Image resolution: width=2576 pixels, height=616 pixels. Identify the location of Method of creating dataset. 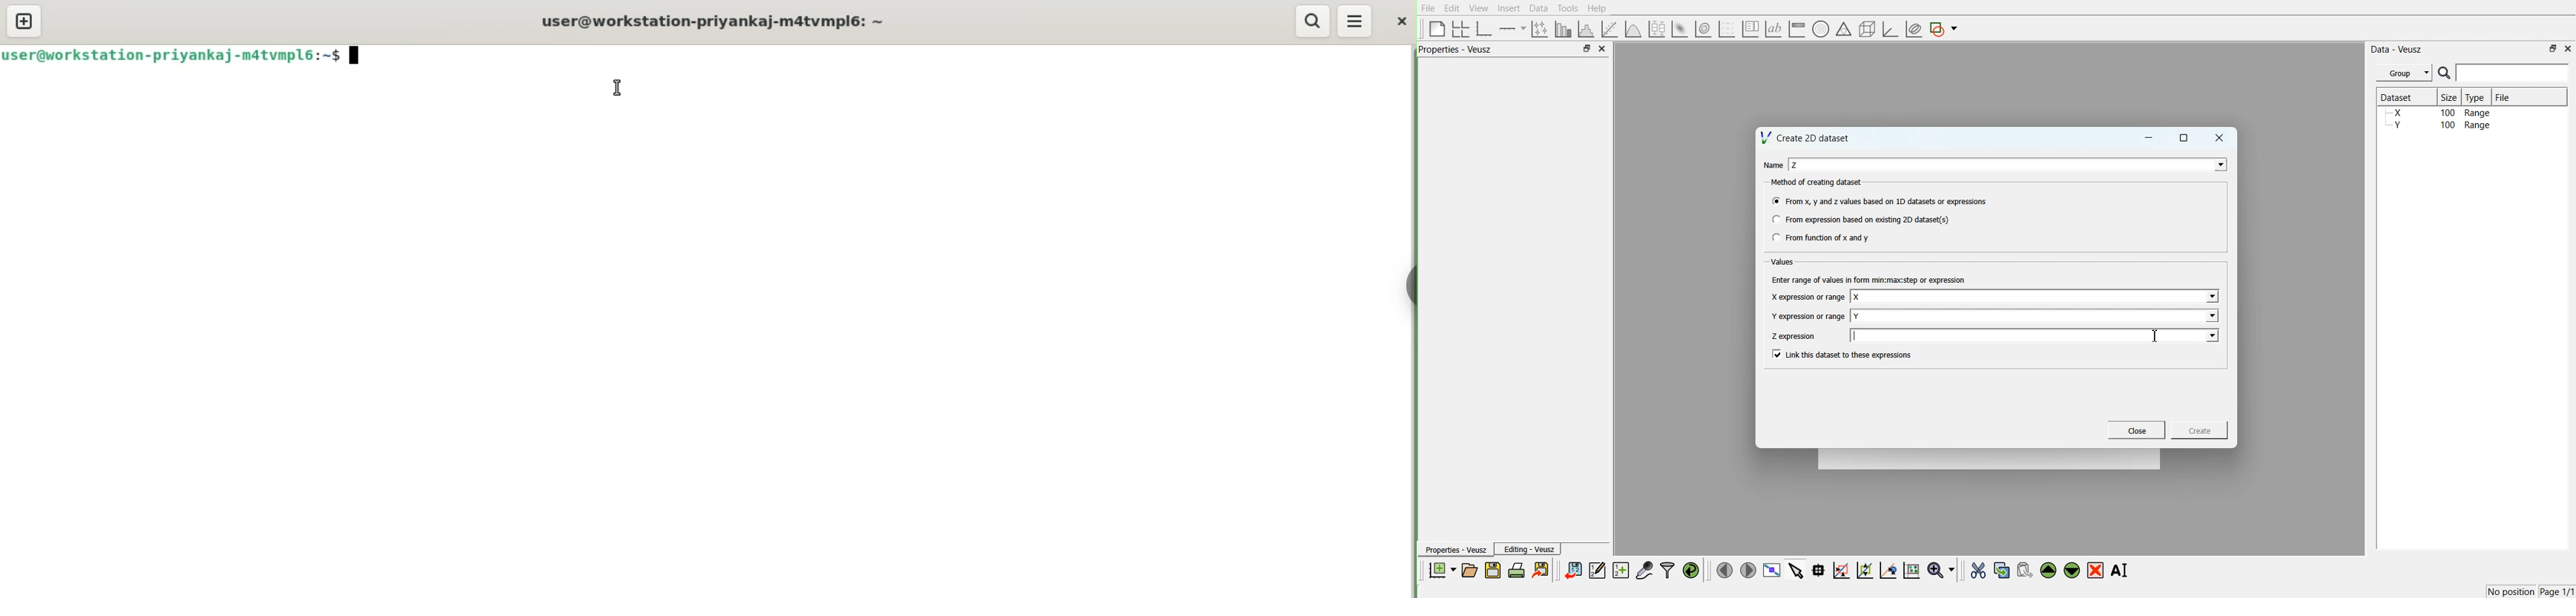
(1818, 182).